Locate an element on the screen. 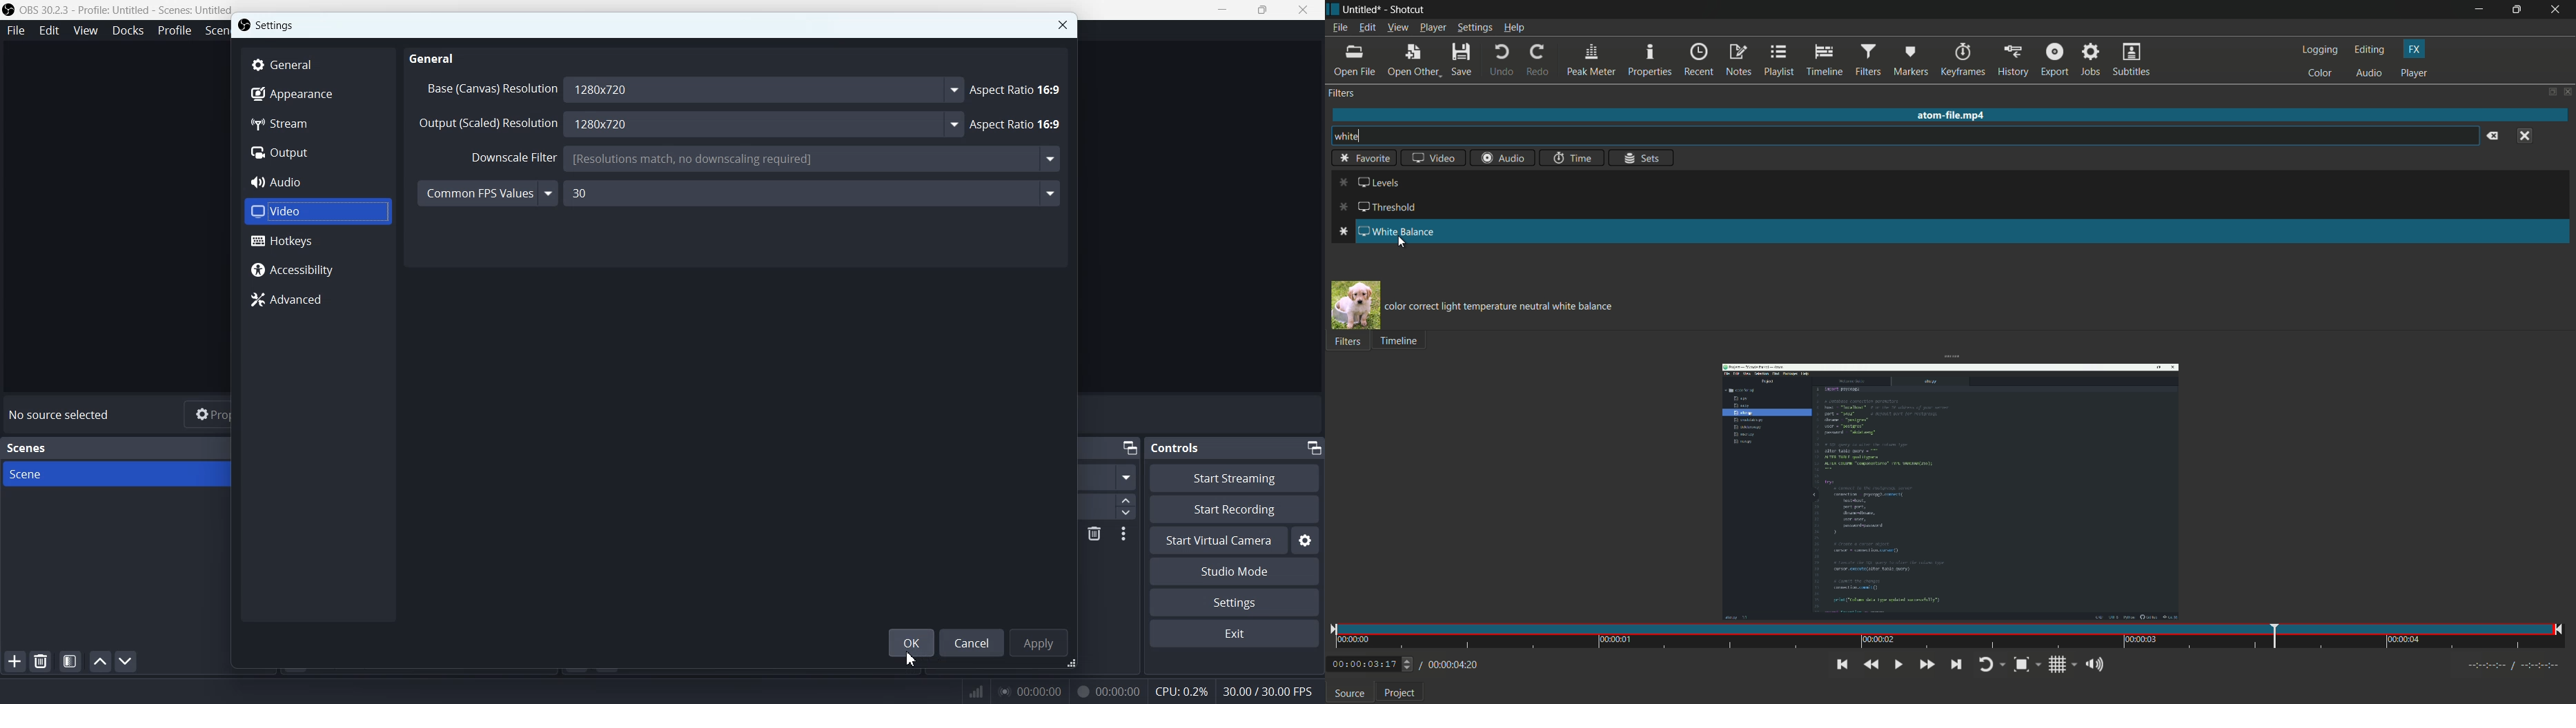 The image size is (2576, 728). close app is located at coordinates (2558, 10).